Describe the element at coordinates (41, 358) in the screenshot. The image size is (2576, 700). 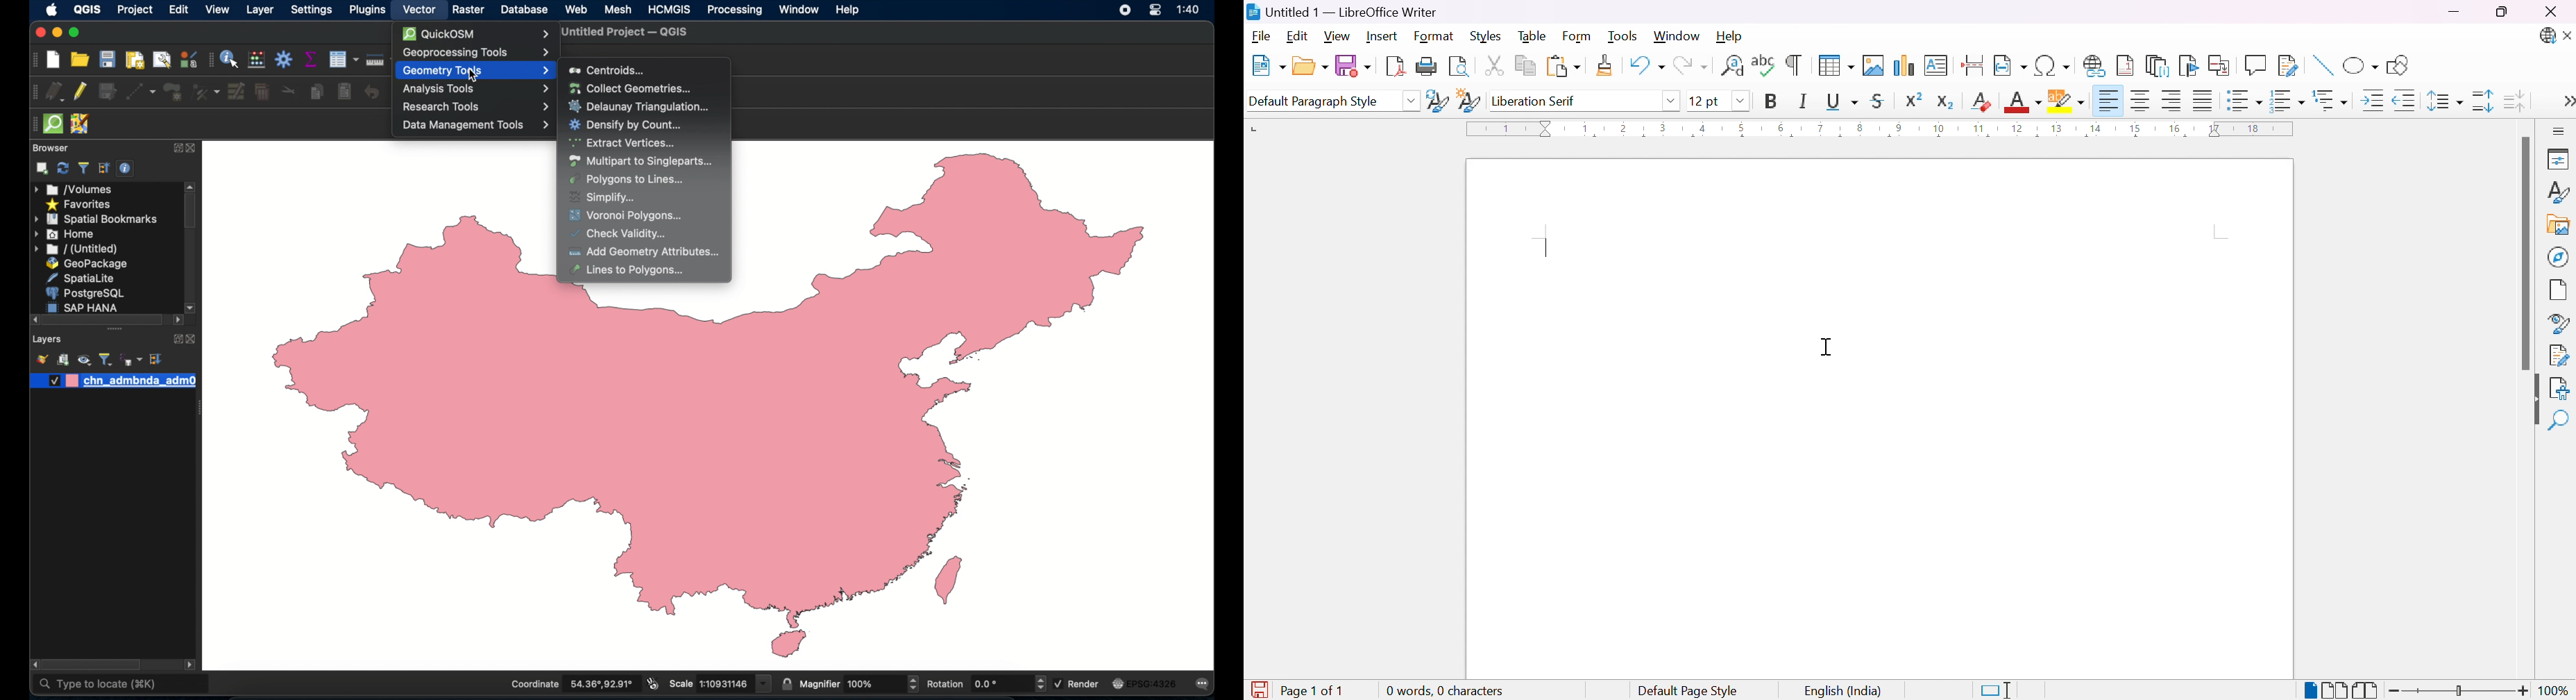
I see `open layer styling panel` at that location.